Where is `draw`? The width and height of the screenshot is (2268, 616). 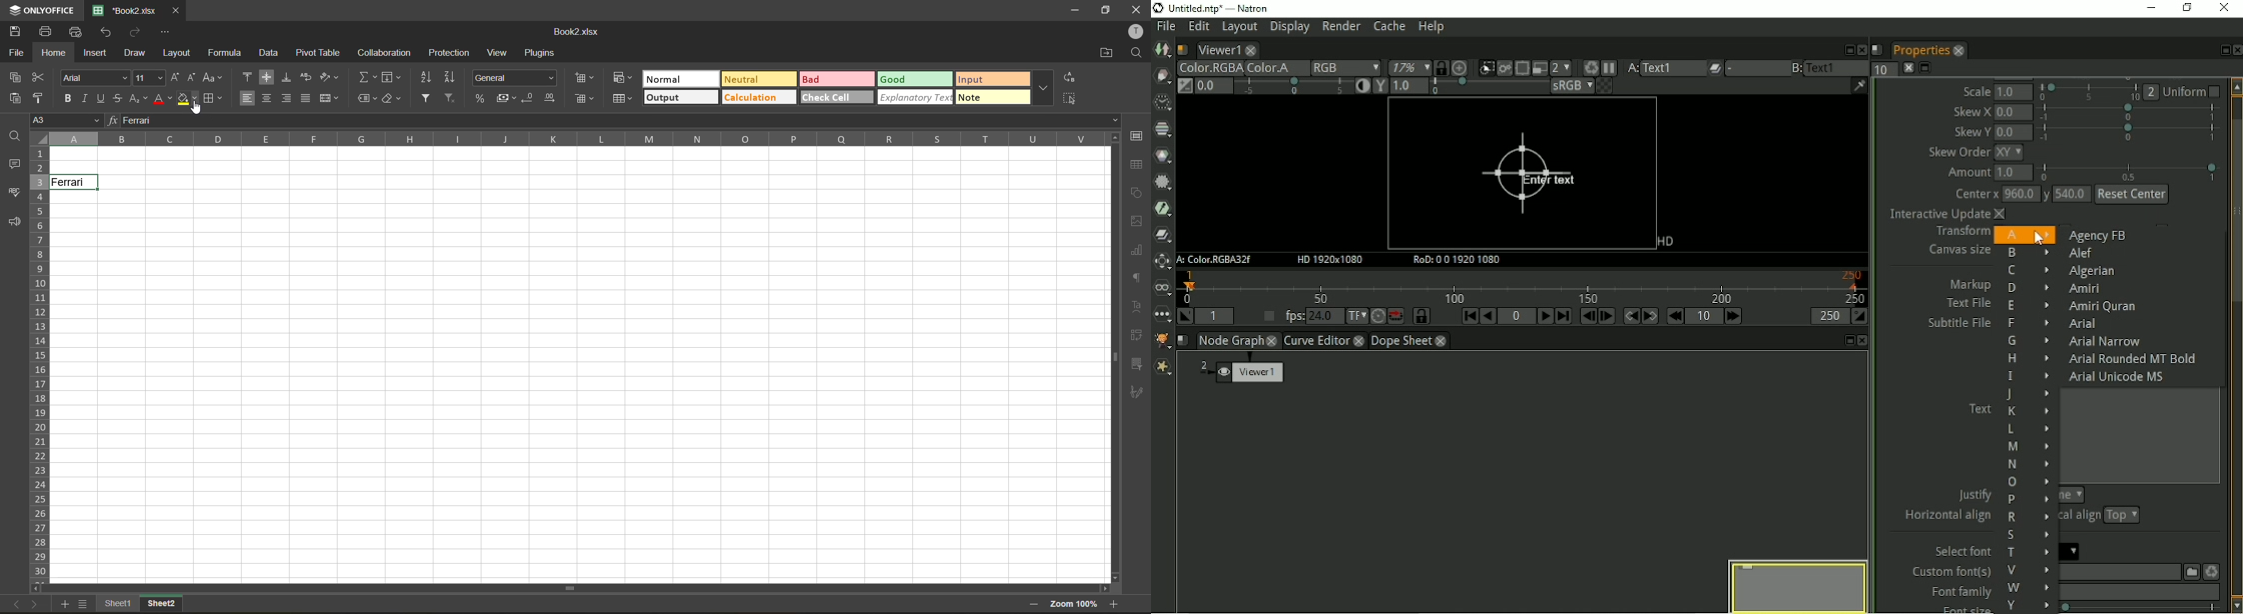 draw is located at coordinates (137, 53).